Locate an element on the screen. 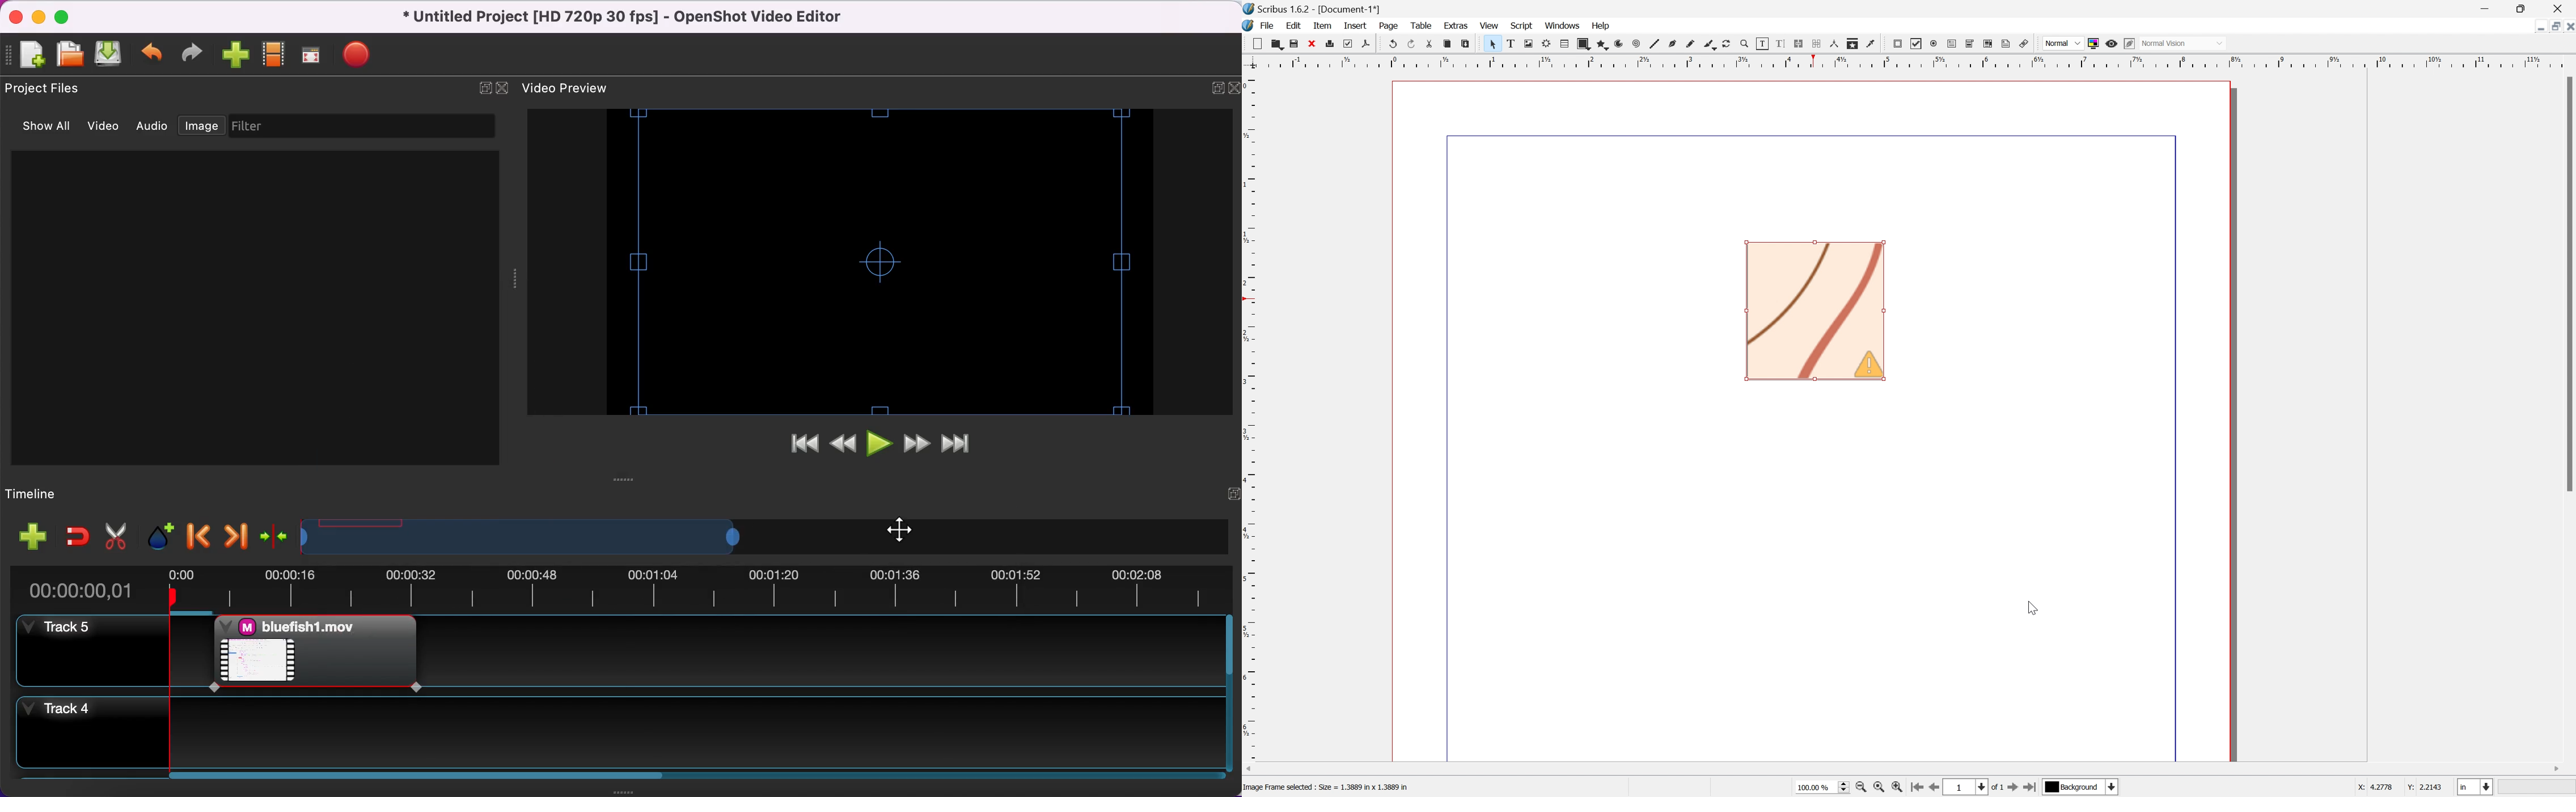 The image size is (2576, 812). expand/hide is located at coordinates (1206, 88).